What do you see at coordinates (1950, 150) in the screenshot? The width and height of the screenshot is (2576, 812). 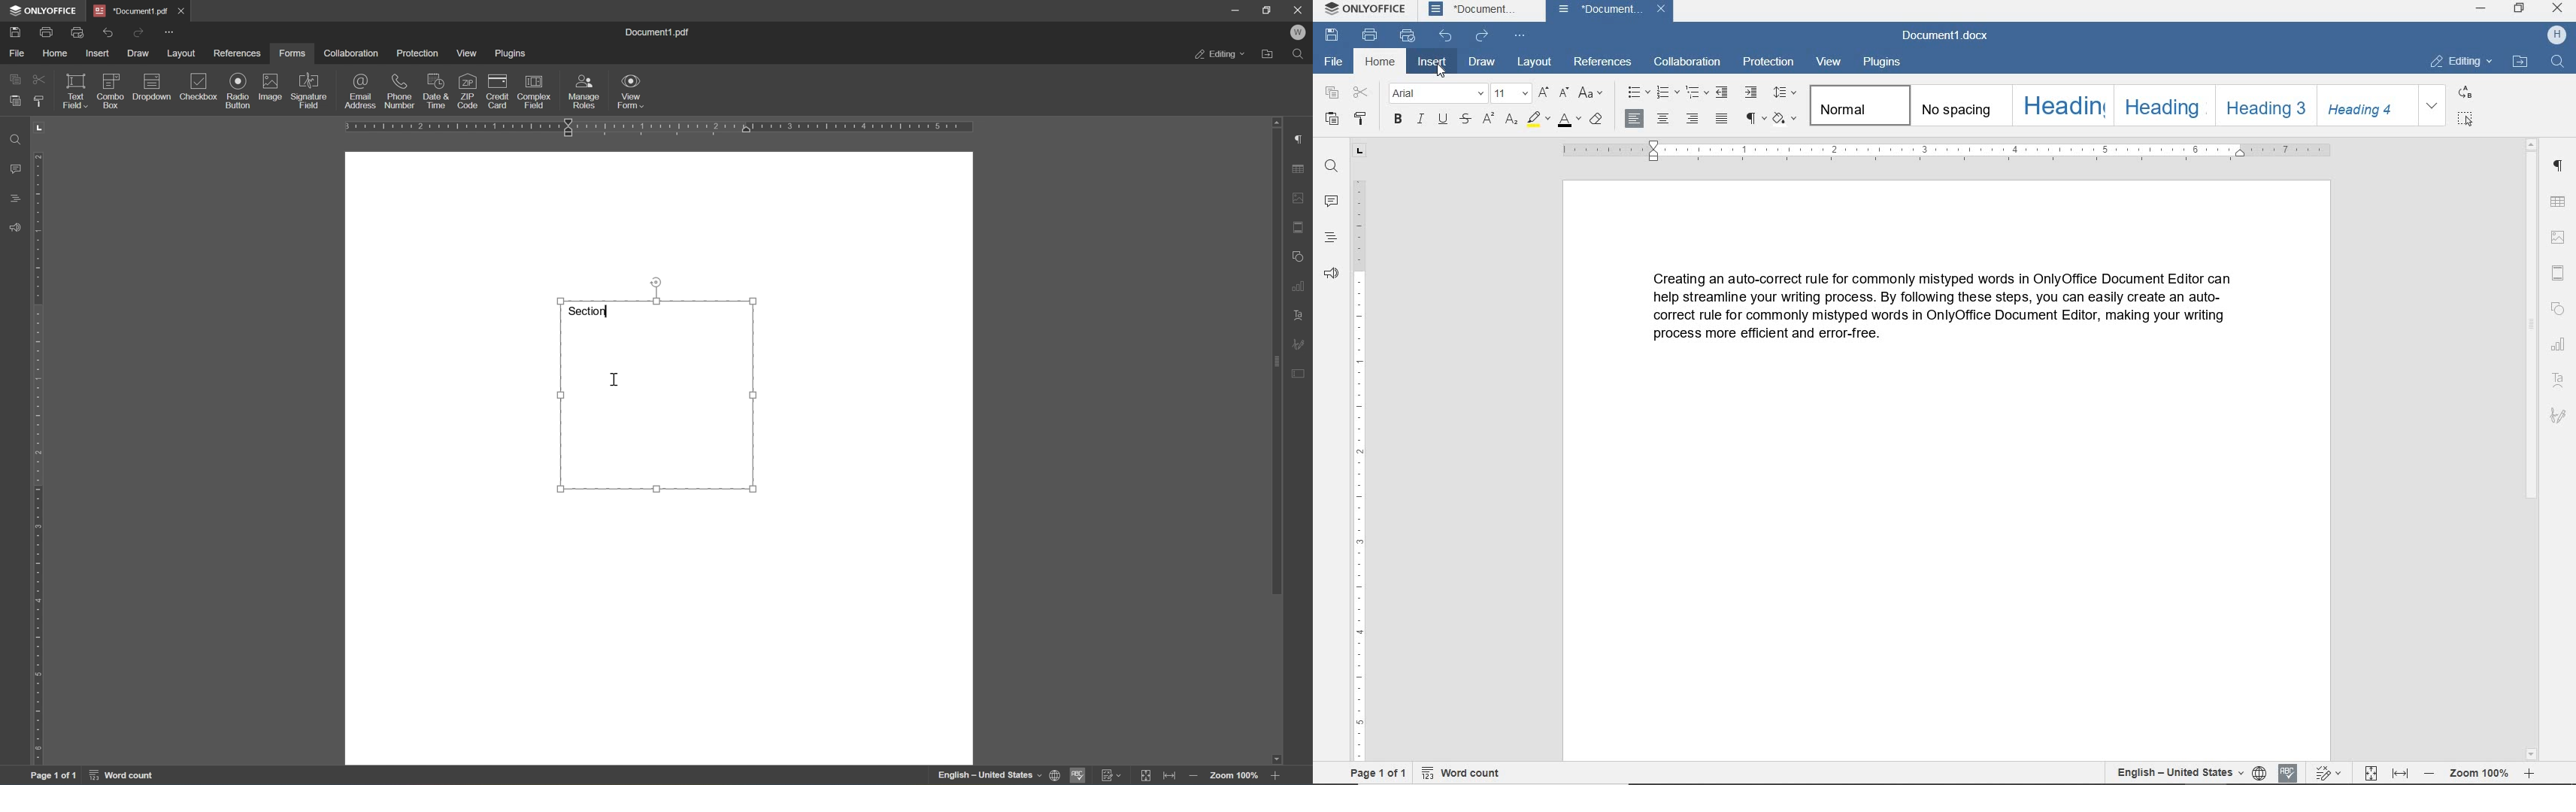 I see `ruler` at bounding box center [1950, 150].